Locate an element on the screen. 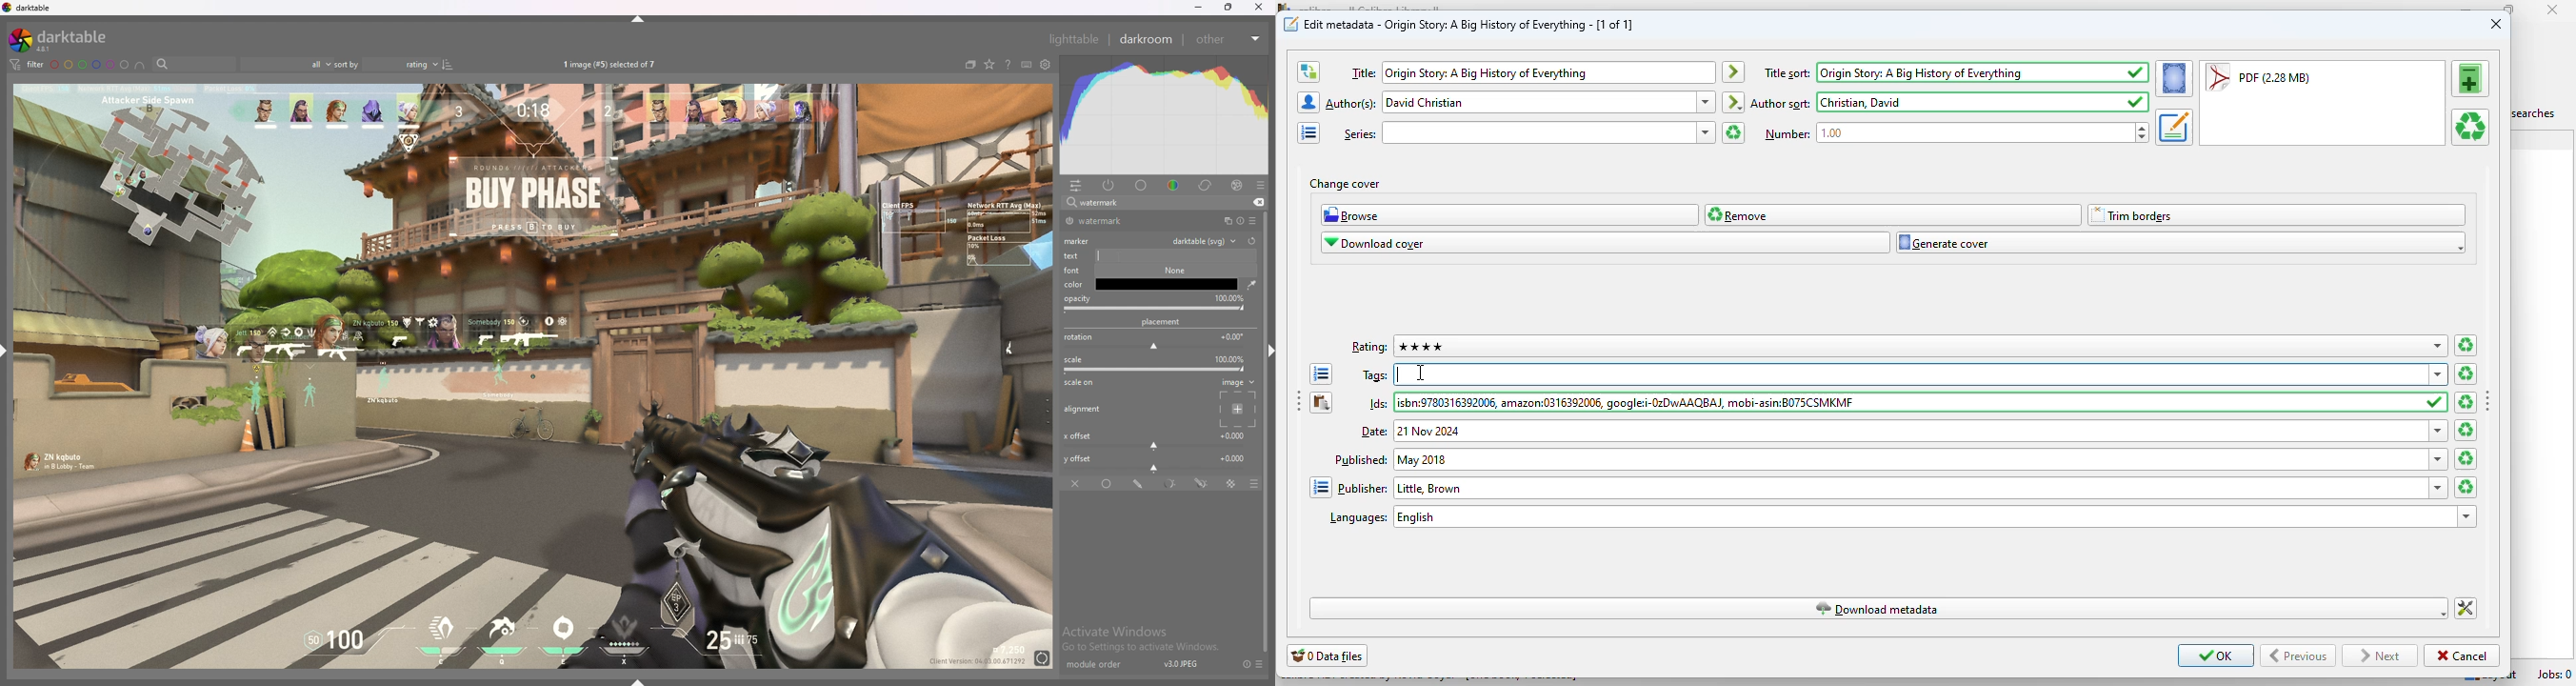 The height and width of the screenshot is (700, 2576). images selected is located at coordinates (612, 64).